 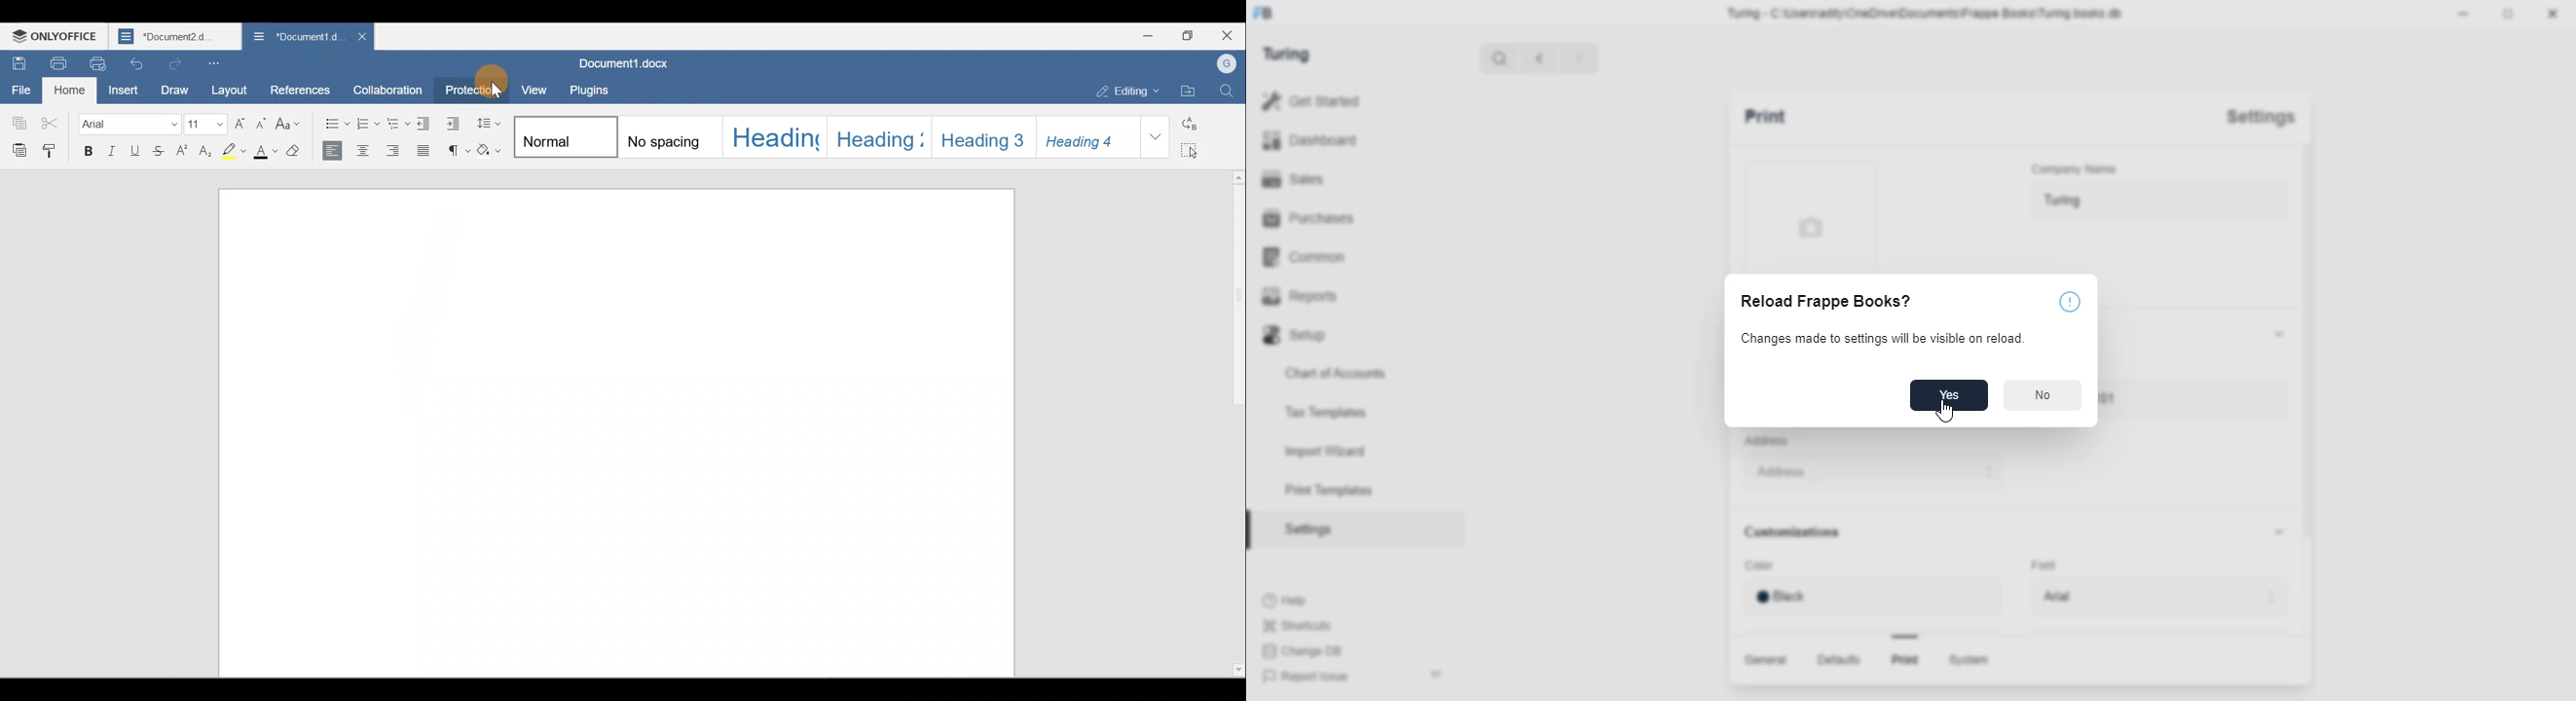 What do you see at coordinates (177, 37) in the screenshot?
I see `Document name` at bounding box center [177, 37].